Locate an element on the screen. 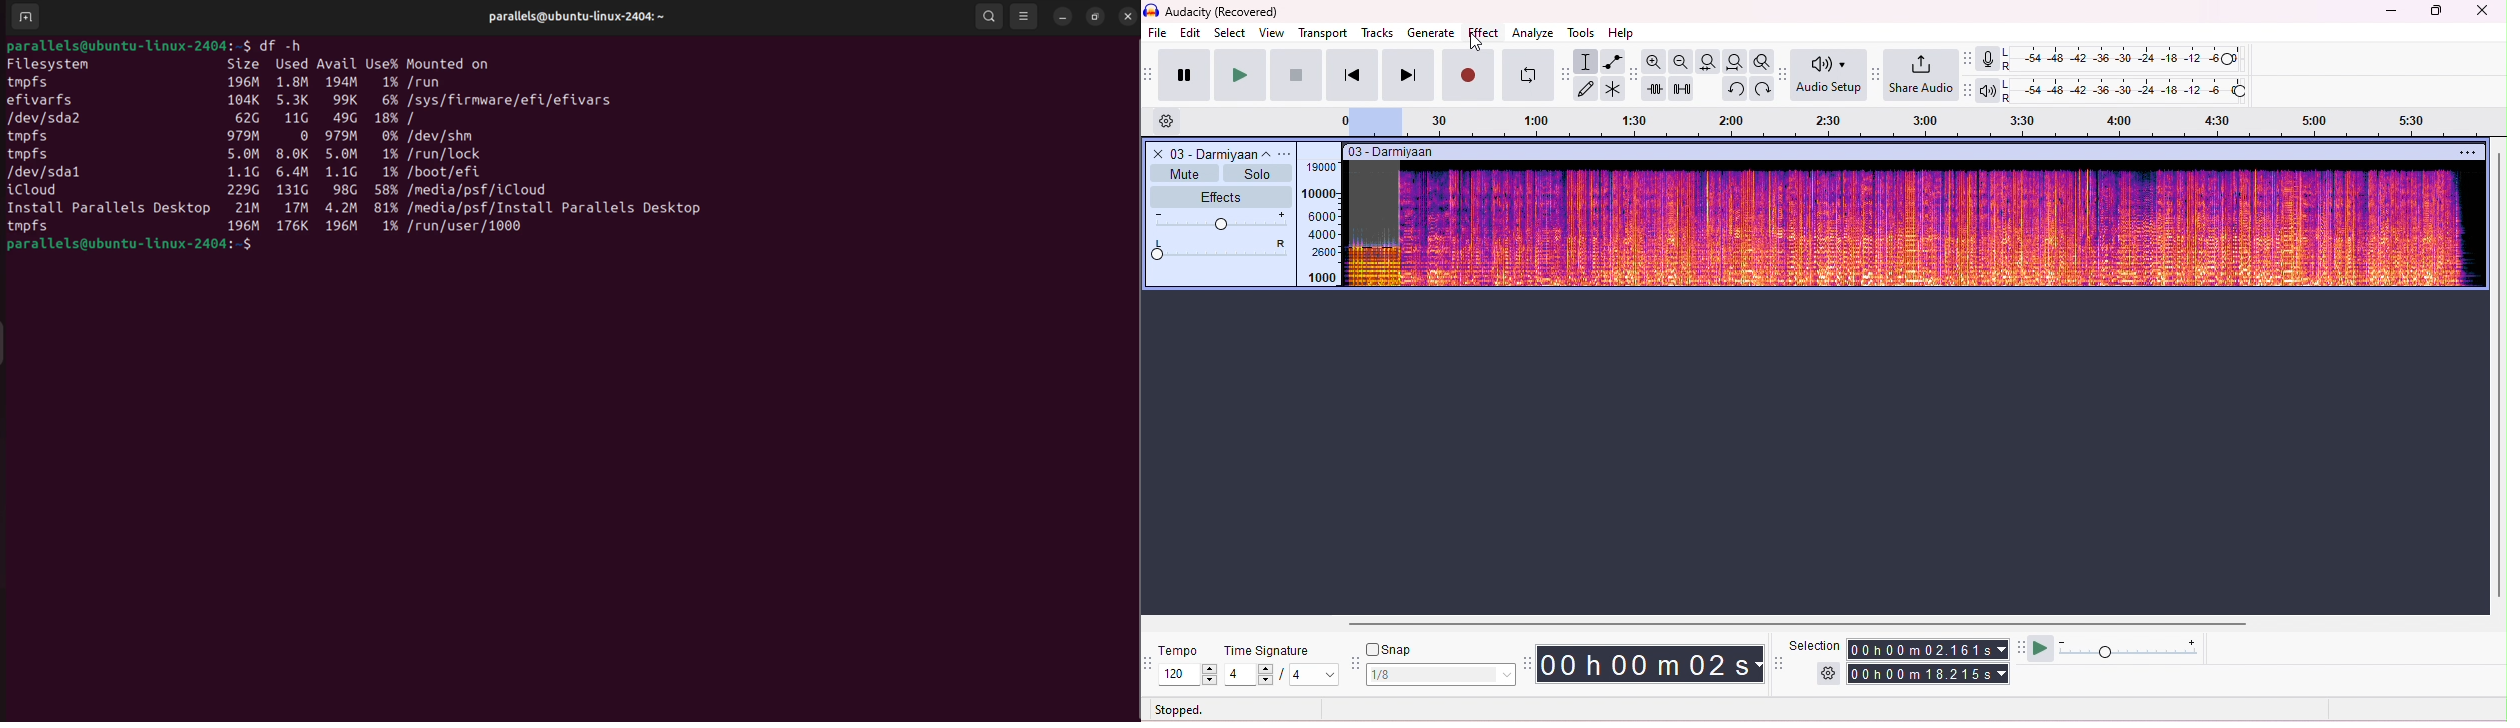 The width and height of the screenshot is (2520, 728). close track is located at coordinates (1156, 153).